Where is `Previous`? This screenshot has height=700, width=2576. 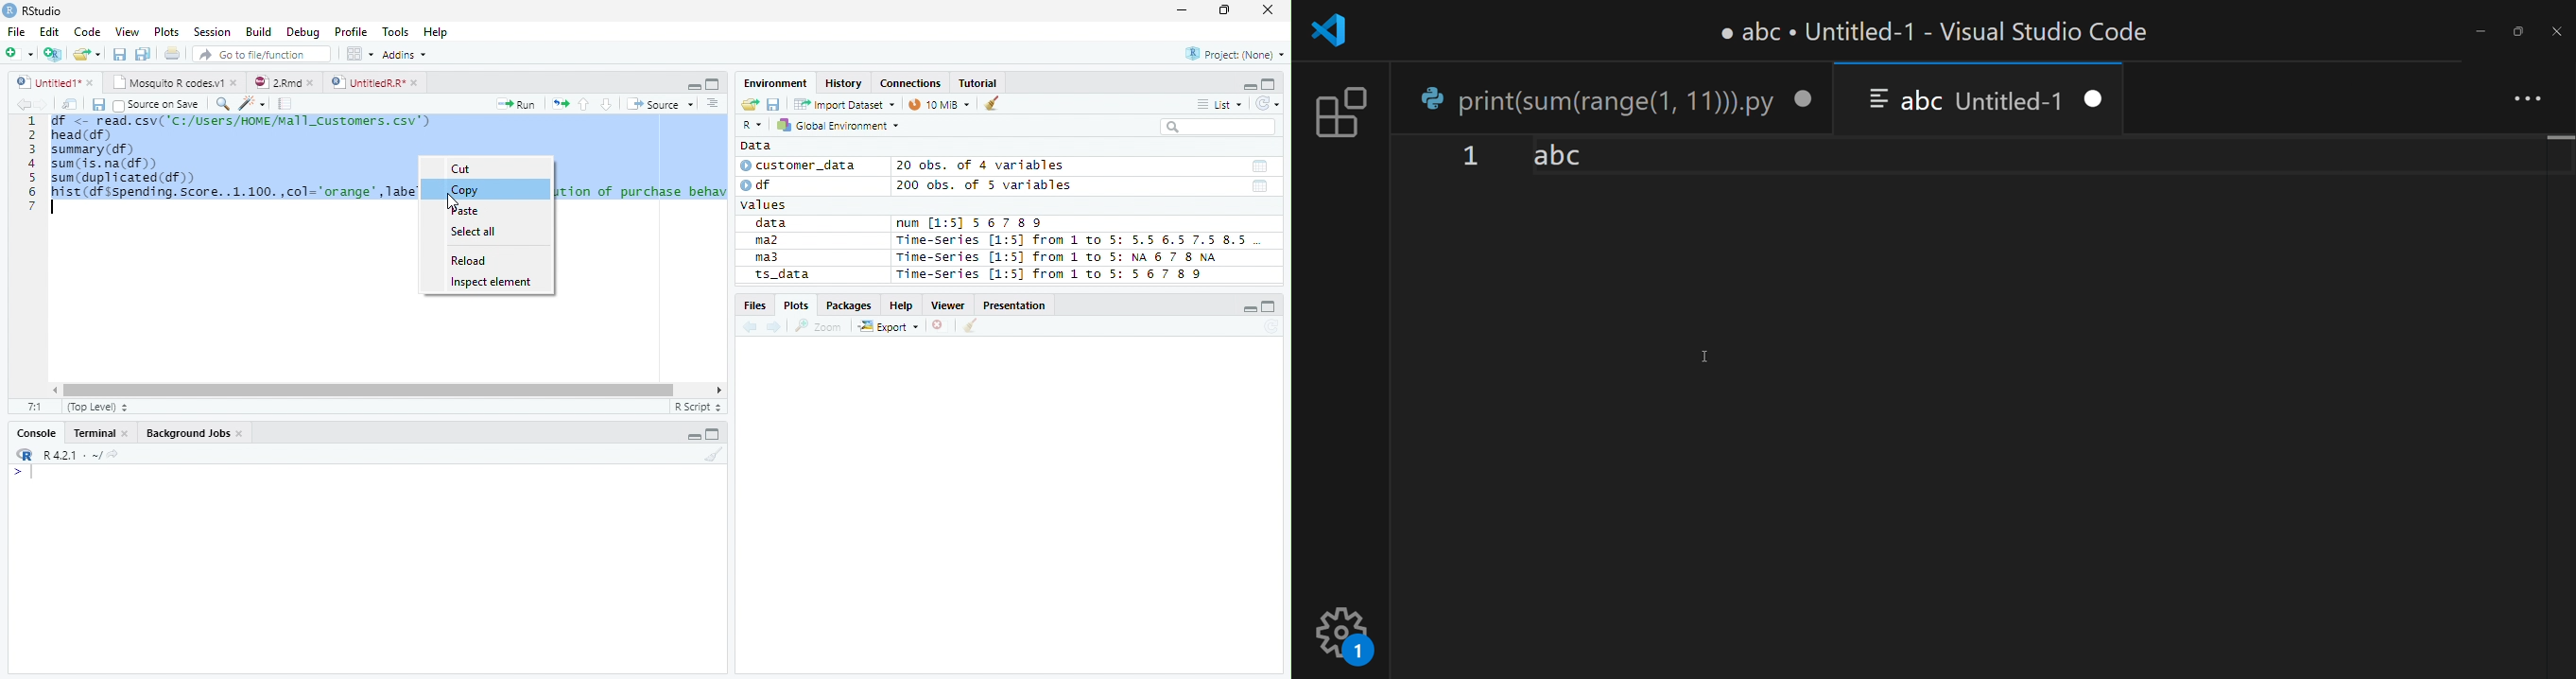 Previous is located at coordinates (752, 327).